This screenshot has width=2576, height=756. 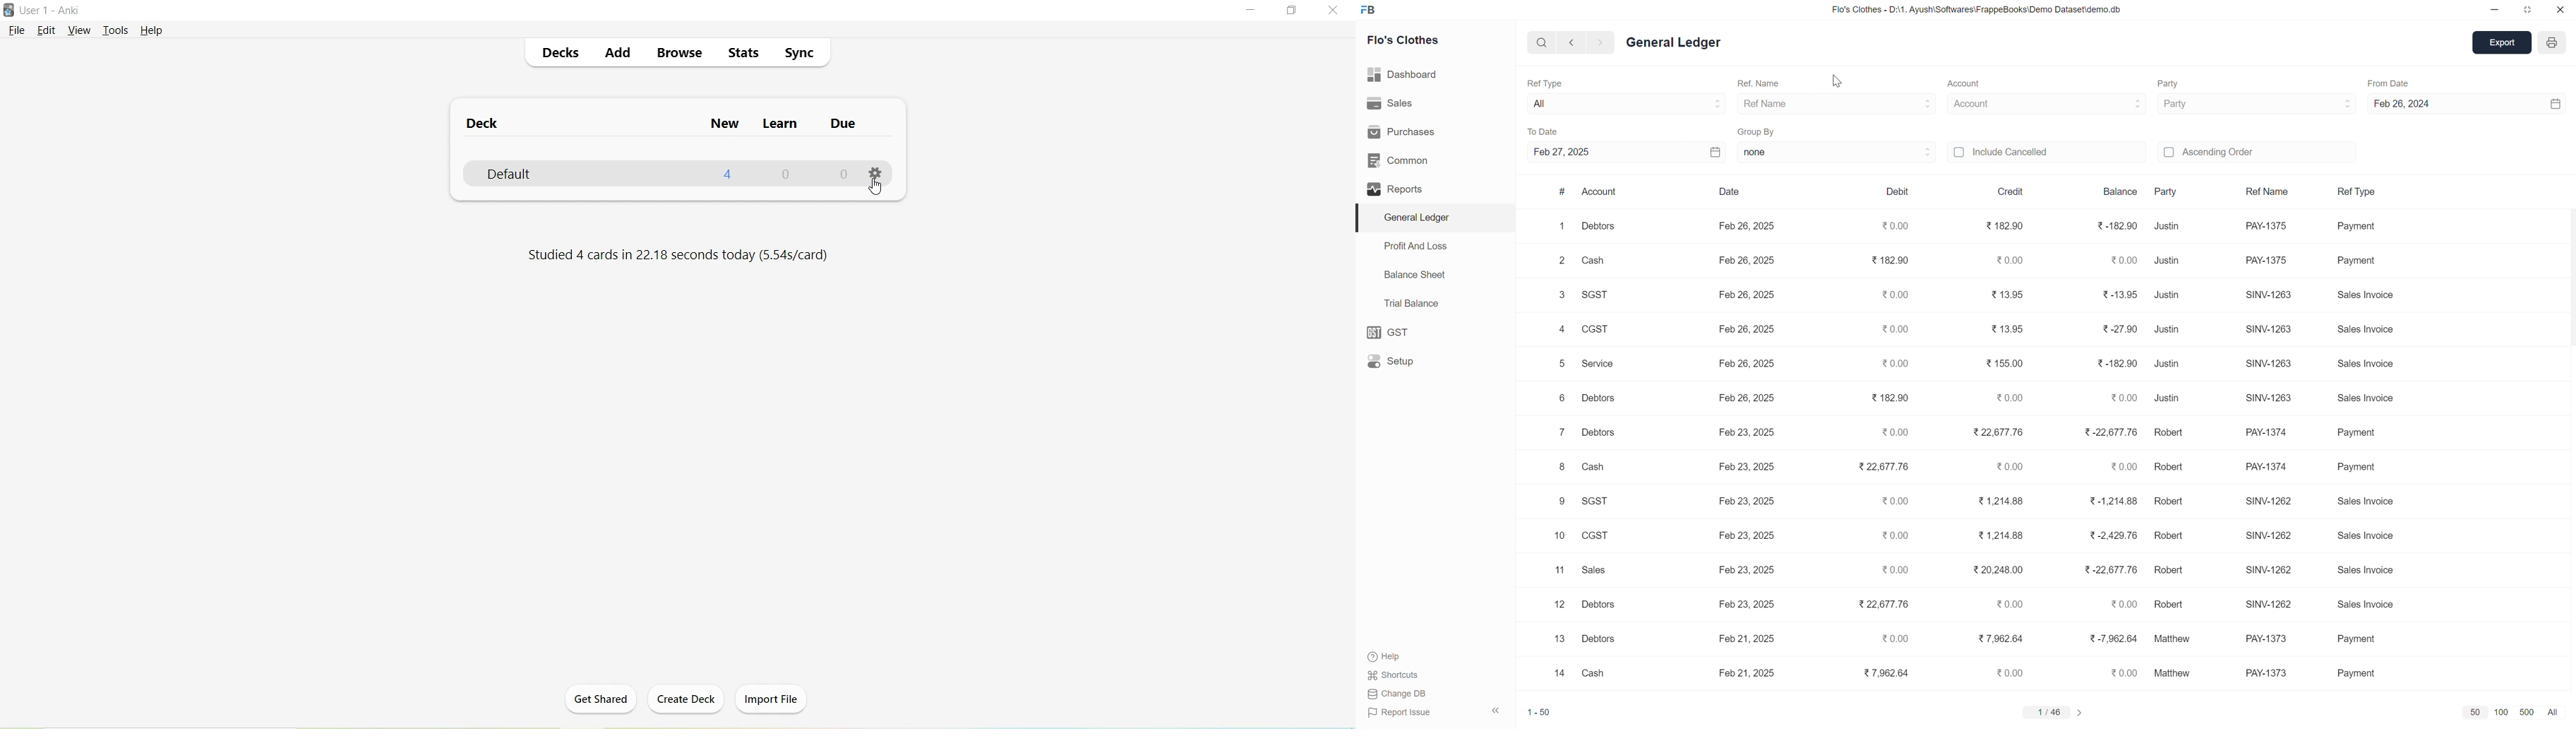 I want to click on 0.00, so click(x=1892, y=500).